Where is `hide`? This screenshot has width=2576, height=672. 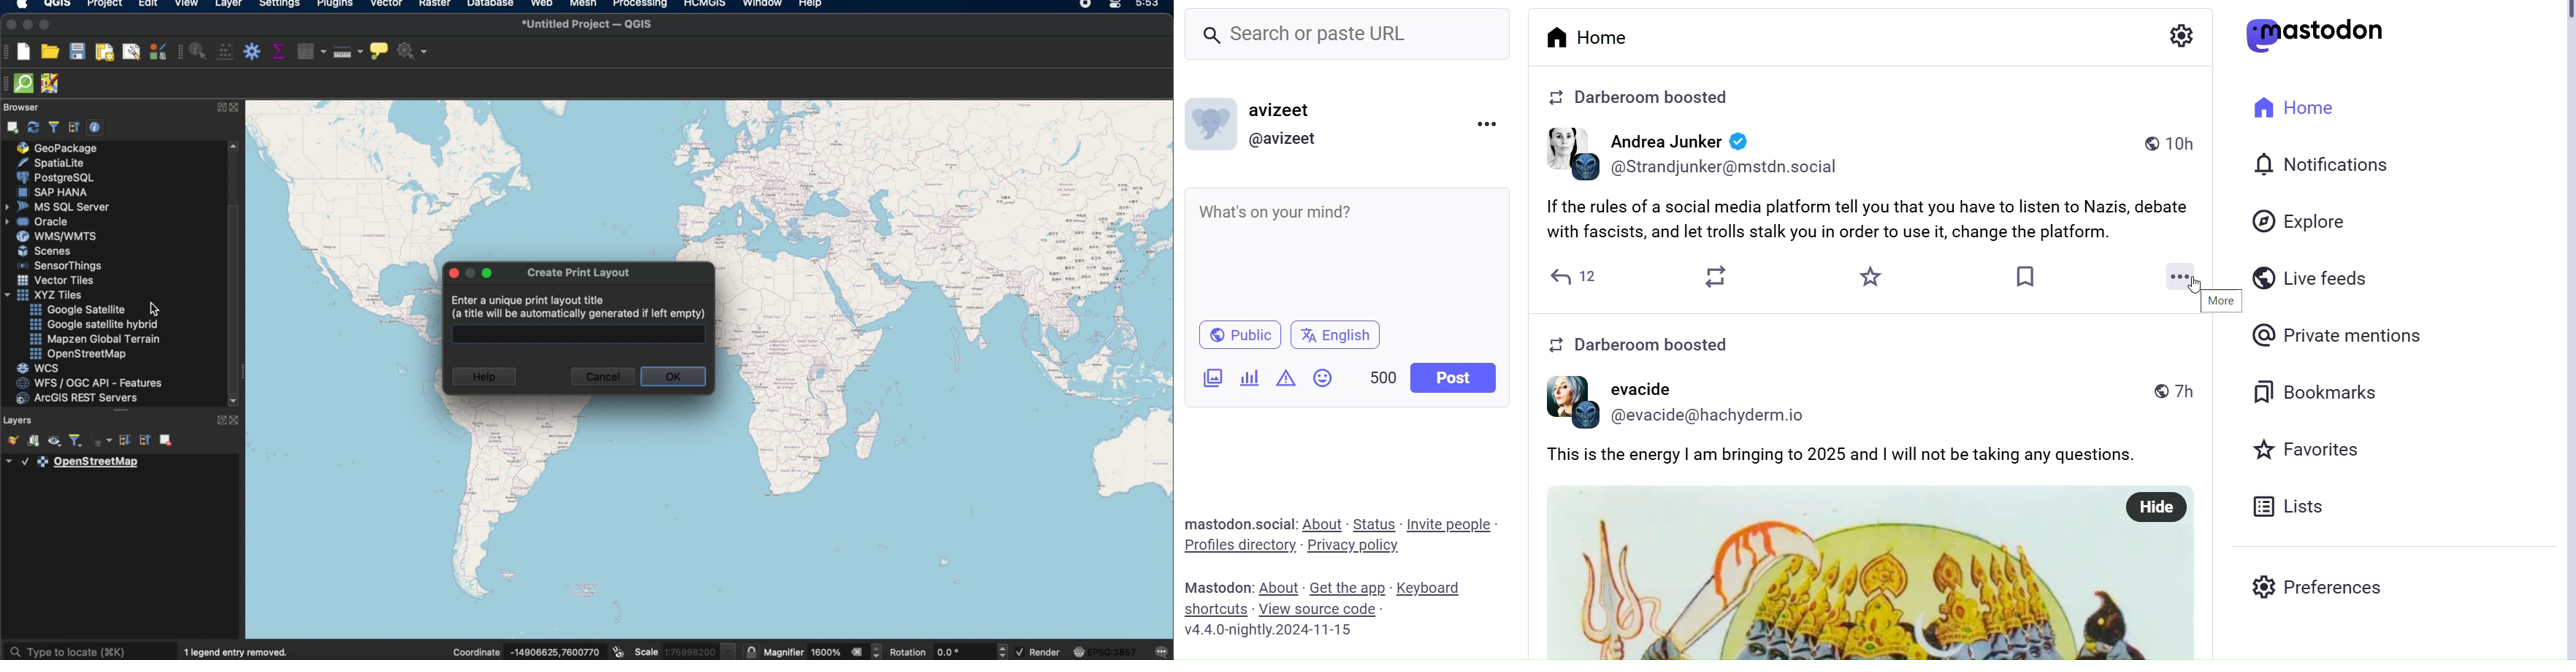 hide is located at coordinates (2158, 506).